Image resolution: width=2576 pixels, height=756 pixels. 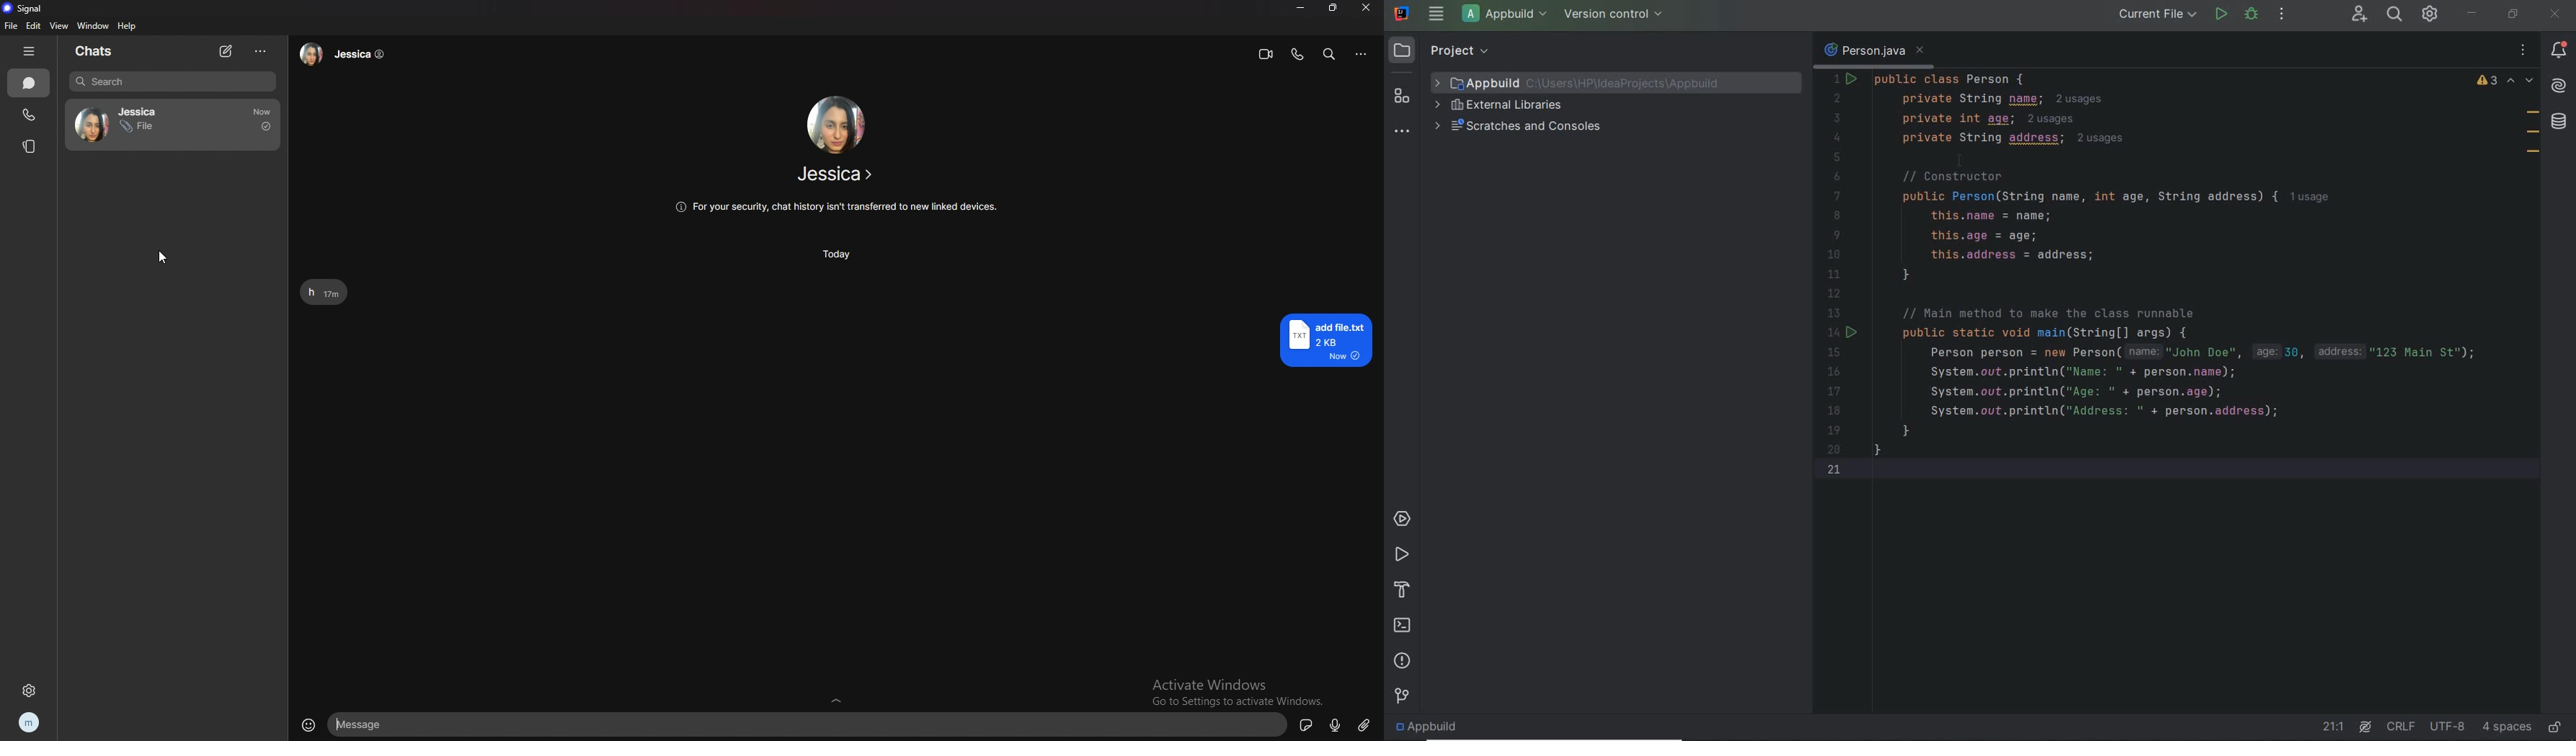 What do you see at coordinates (1362, 54) in the screenshot?
I see `options` at bounding box center [1362, 54].